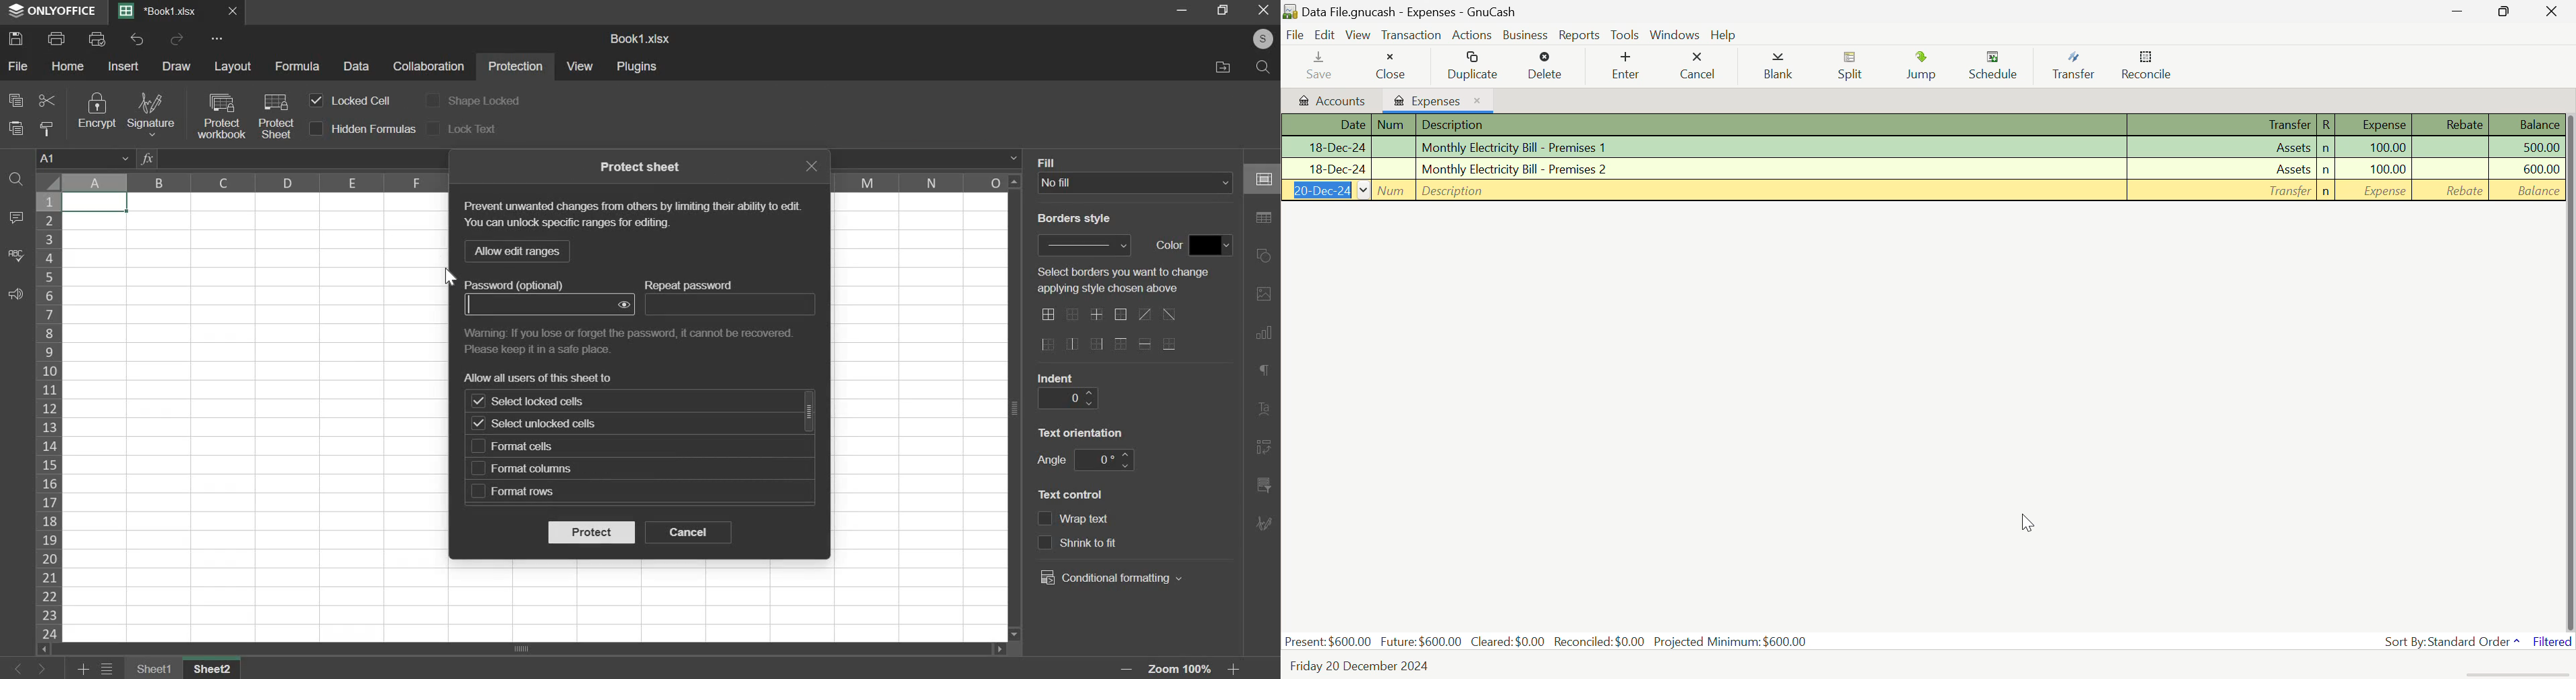 This screenshot has width=2576, height=700. What do you see at coordinates (1081, 221) in the screenshot?
I see `Border style` at bounding box center [1081, 221].